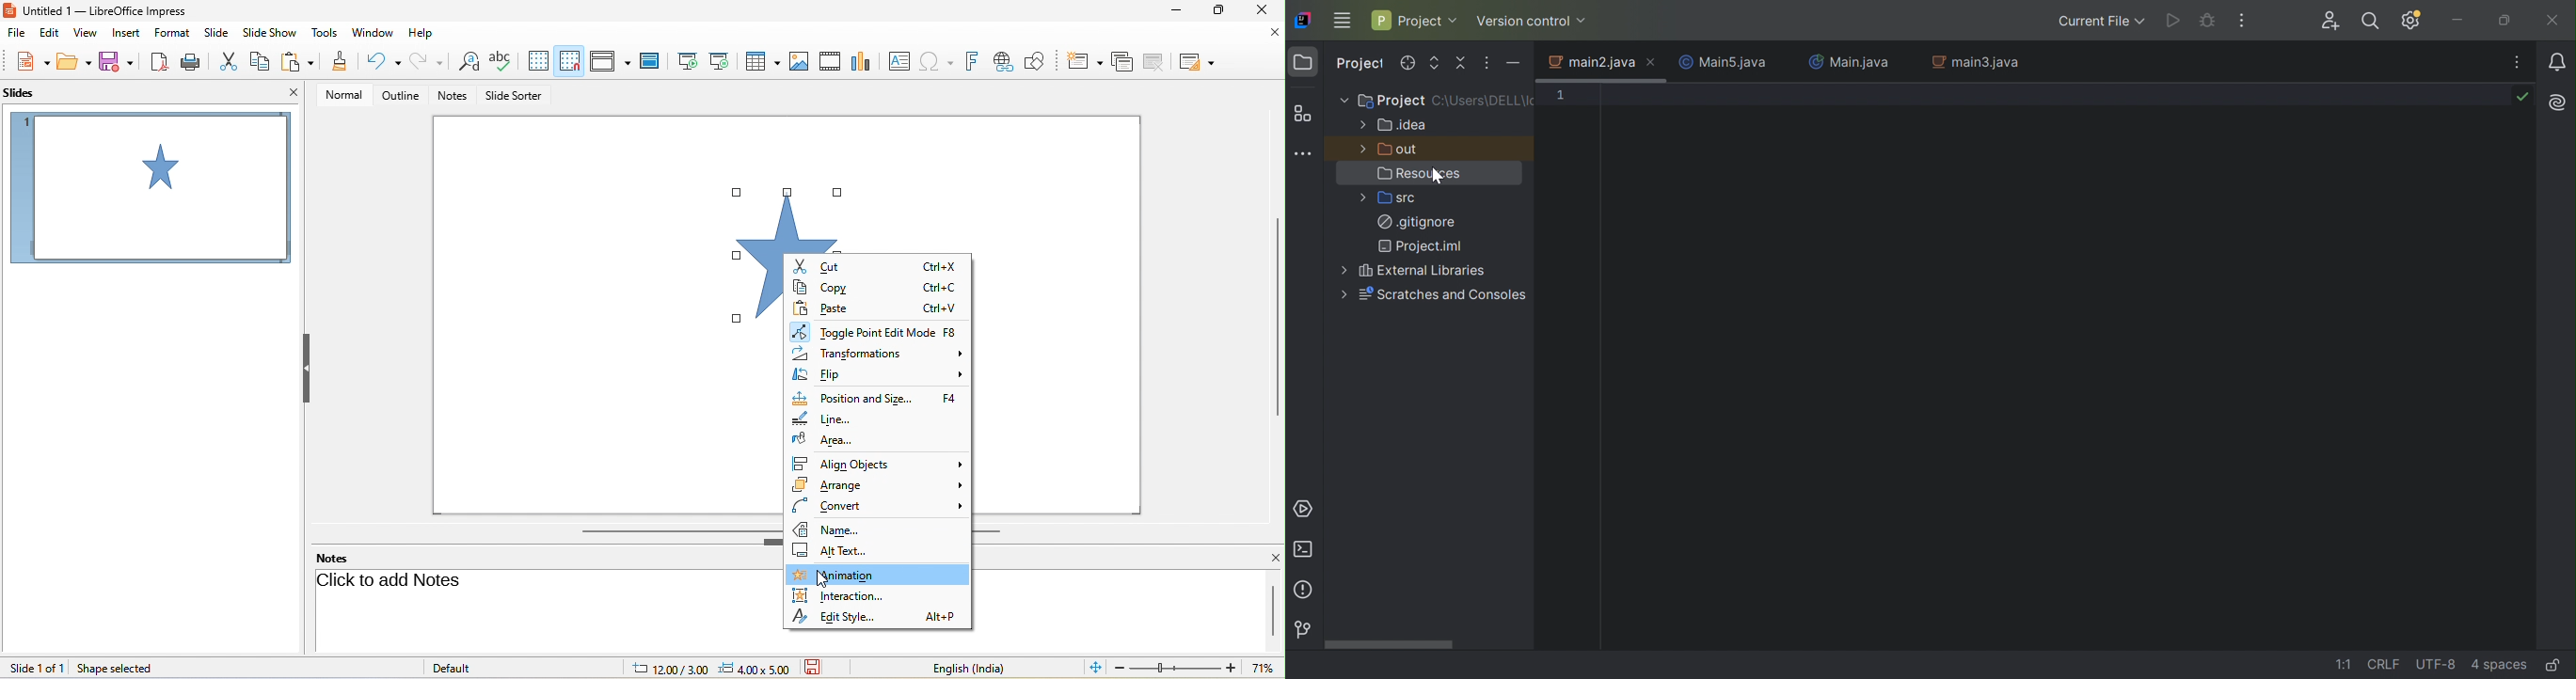 The height and width of the screenshot is (700, 2576). I want to click on UTF-8, so click(2436, 665).